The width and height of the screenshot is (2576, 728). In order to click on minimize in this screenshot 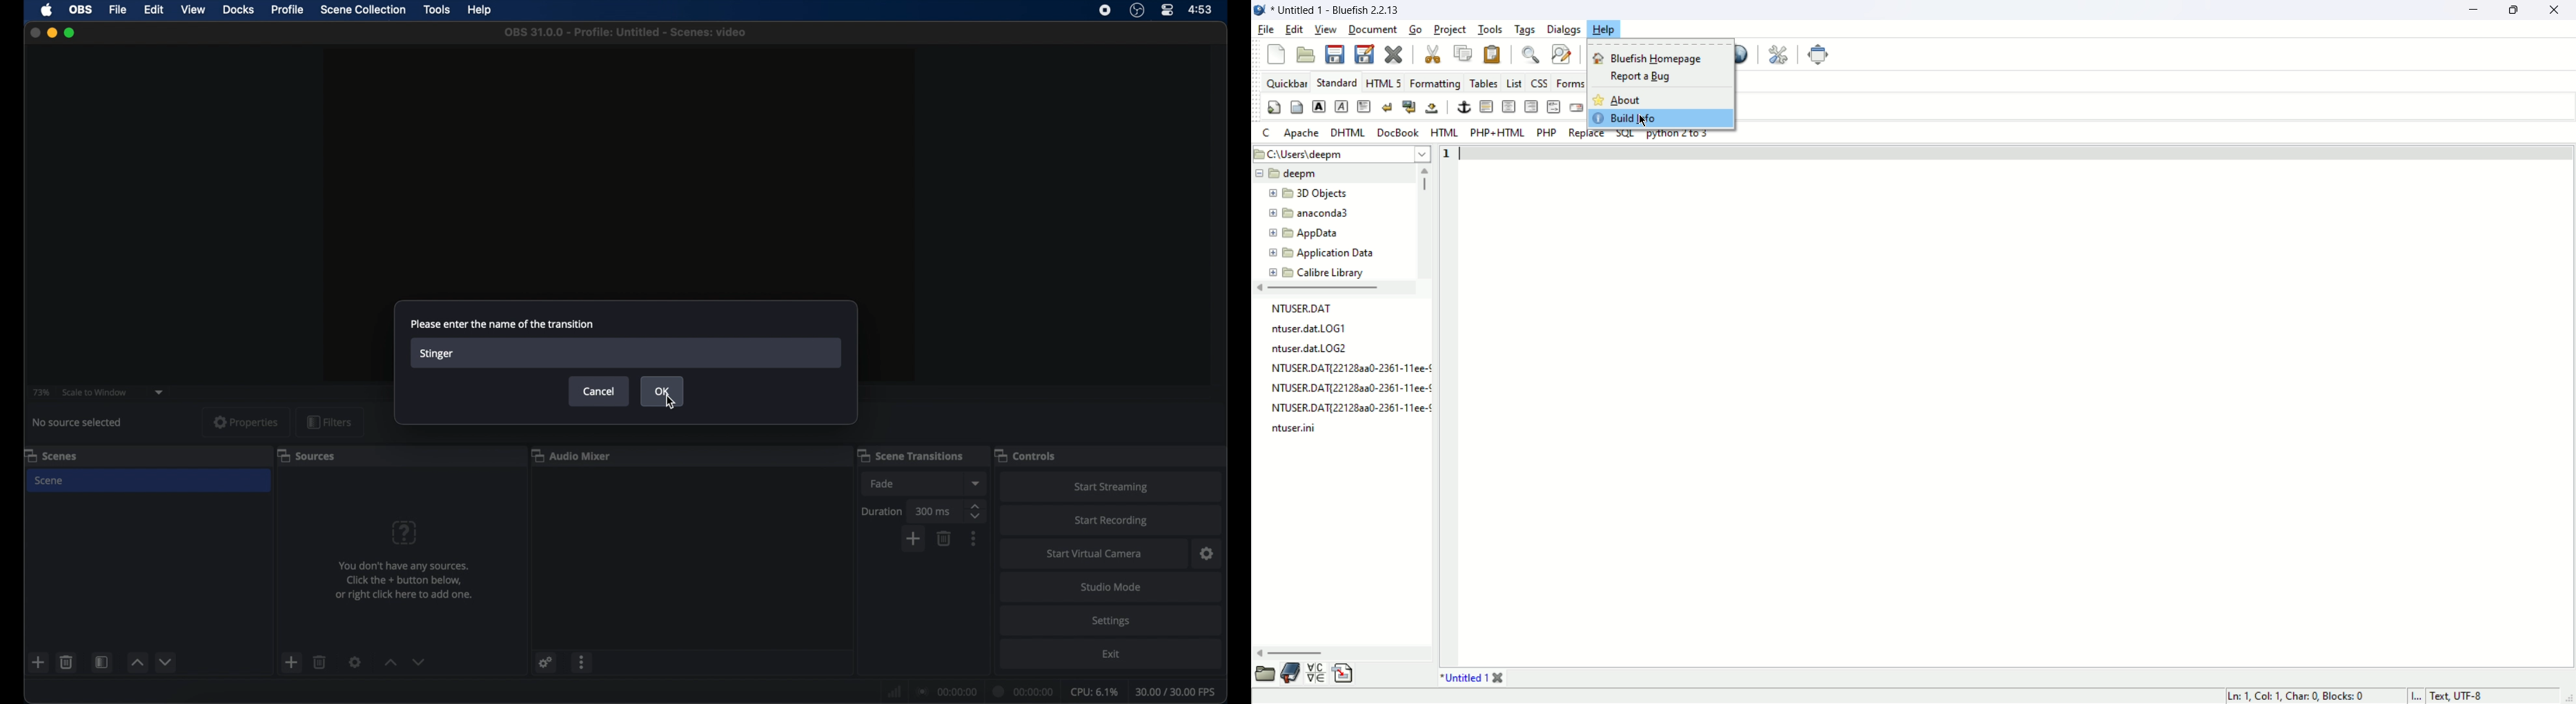, I will do `click(2477, 10)`.